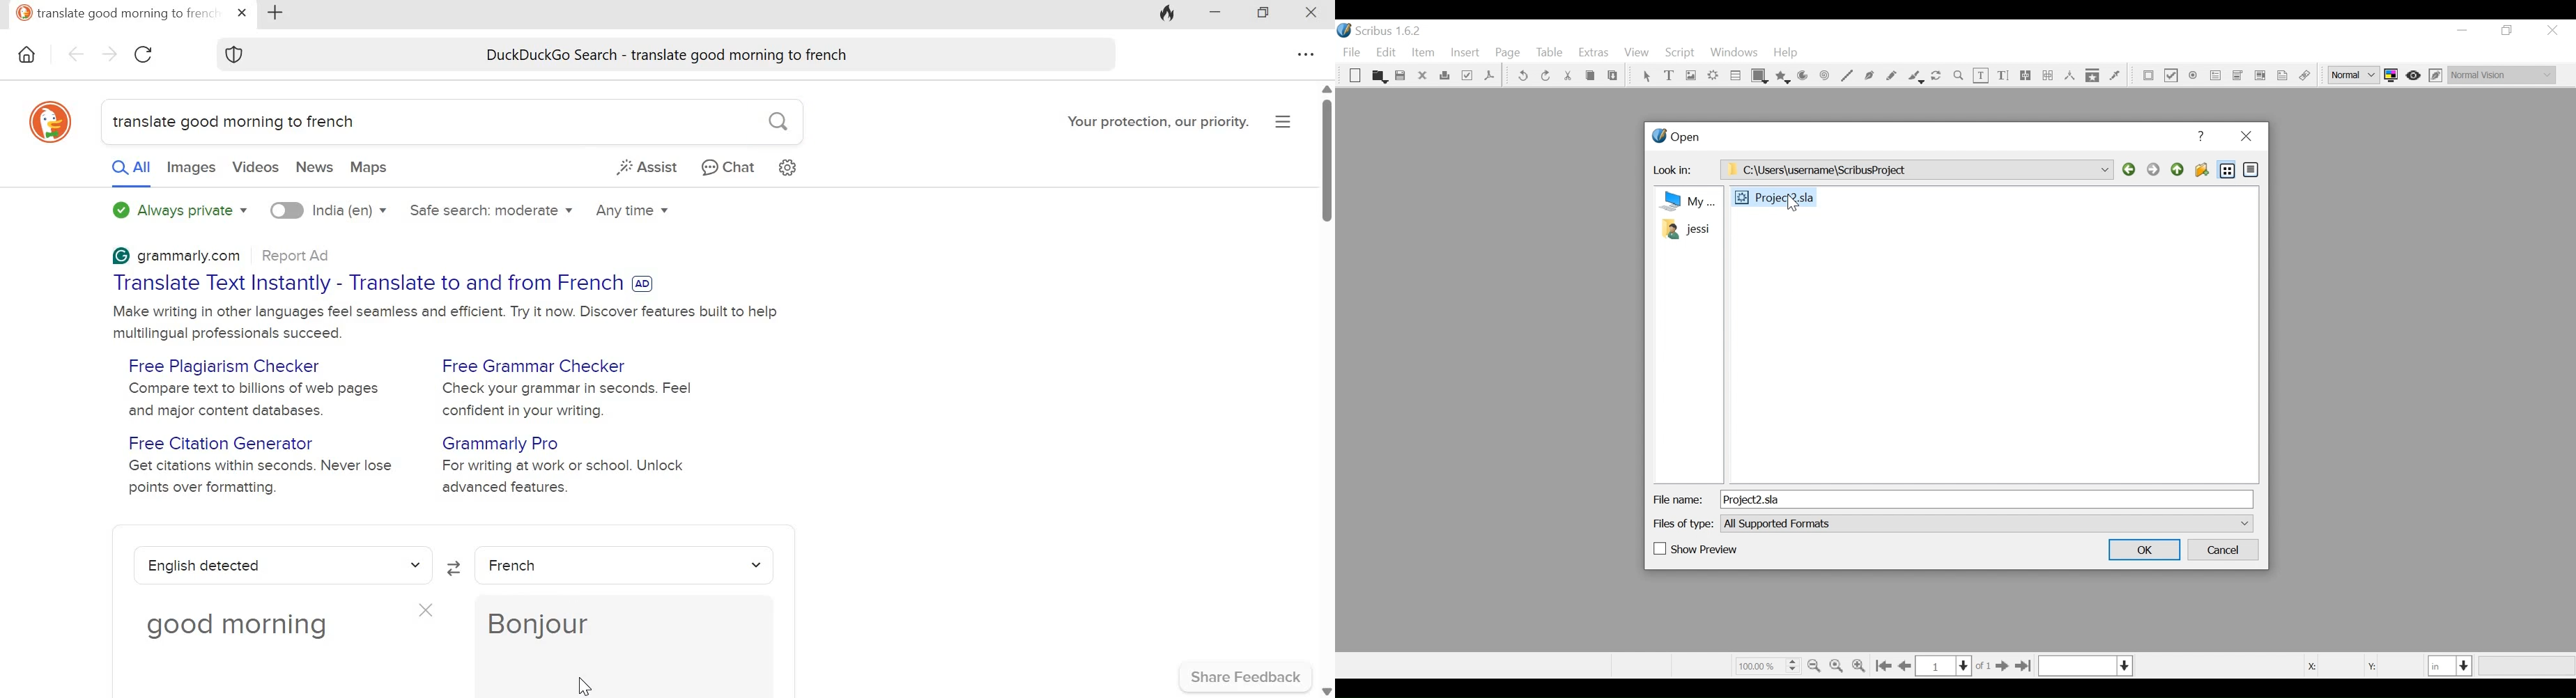 This screenshot has width=2576, height=700. I want to click on Polygon, so click(1784, 76).